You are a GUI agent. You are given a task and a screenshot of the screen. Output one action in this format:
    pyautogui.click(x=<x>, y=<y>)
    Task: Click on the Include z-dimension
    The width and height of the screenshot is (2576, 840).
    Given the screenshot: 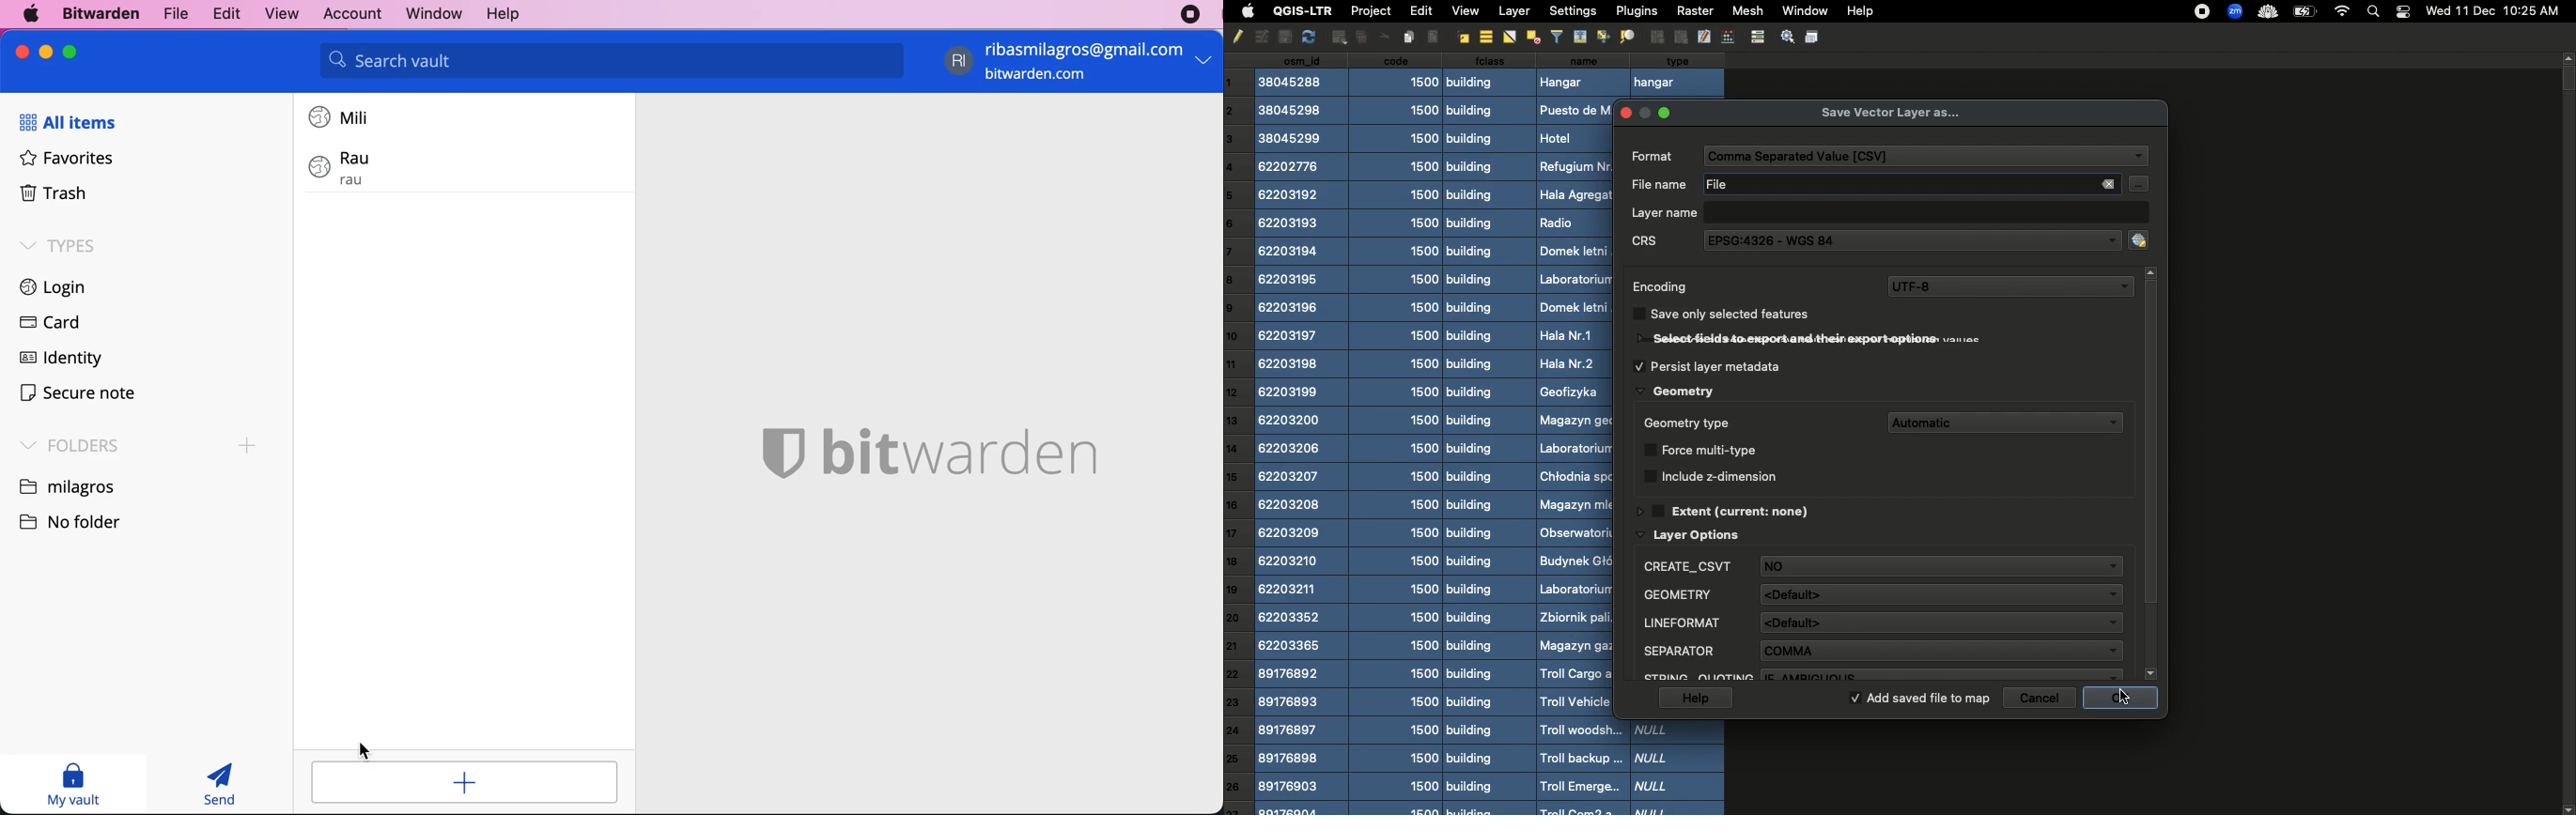 What is the action you would take?
    pyautogui.click(x=1723, y=474)
    